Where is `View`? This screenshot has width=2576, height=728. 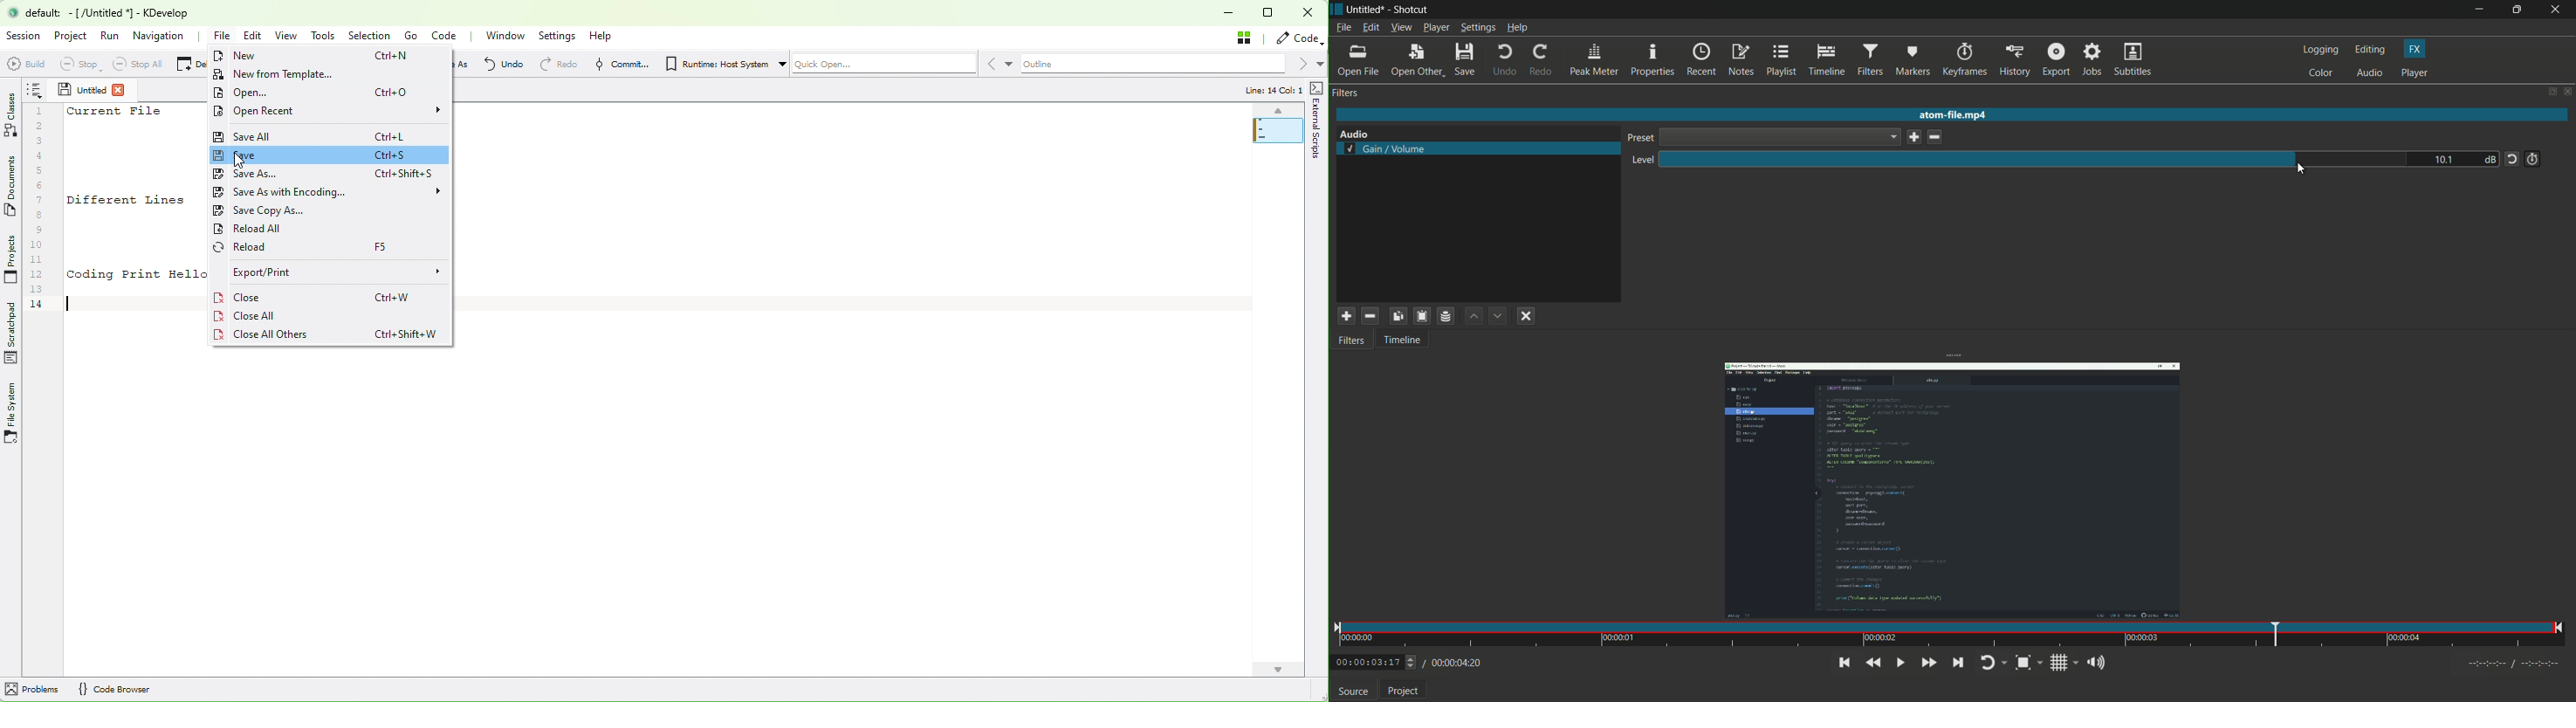
View is located at coordinates (288, 36).